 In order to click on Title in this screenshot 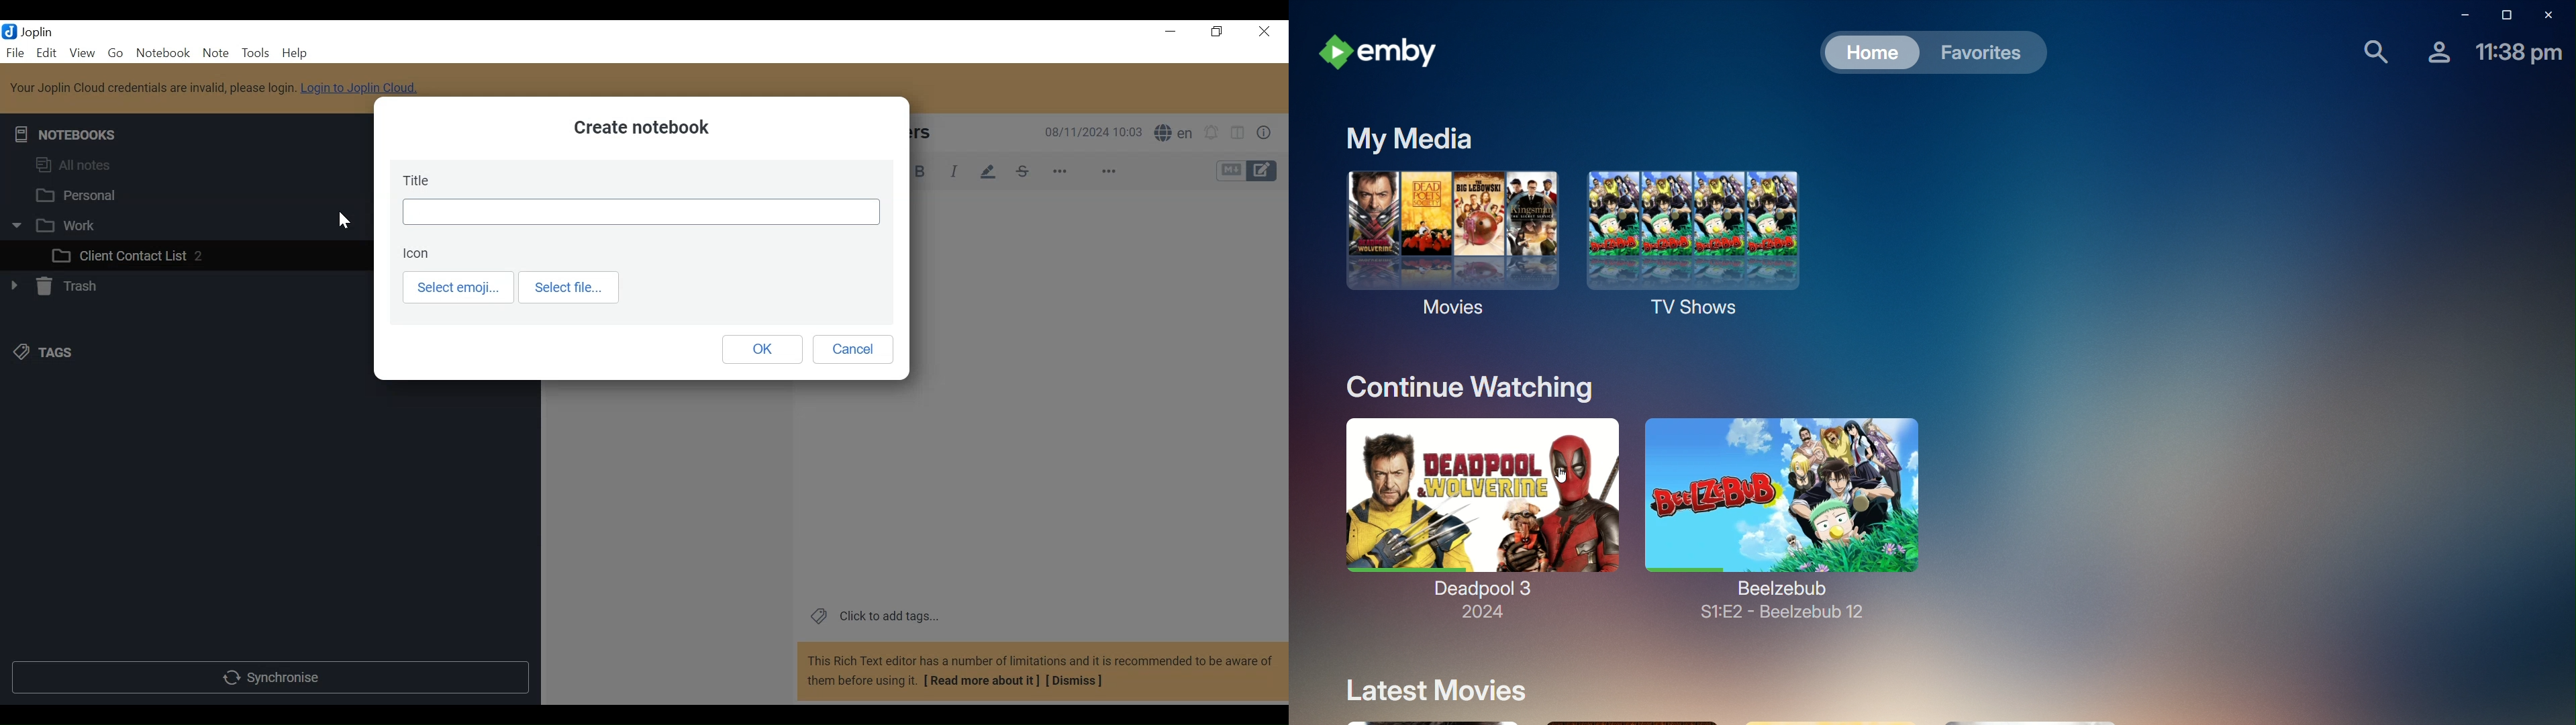, I will do `click(418, 178)`.